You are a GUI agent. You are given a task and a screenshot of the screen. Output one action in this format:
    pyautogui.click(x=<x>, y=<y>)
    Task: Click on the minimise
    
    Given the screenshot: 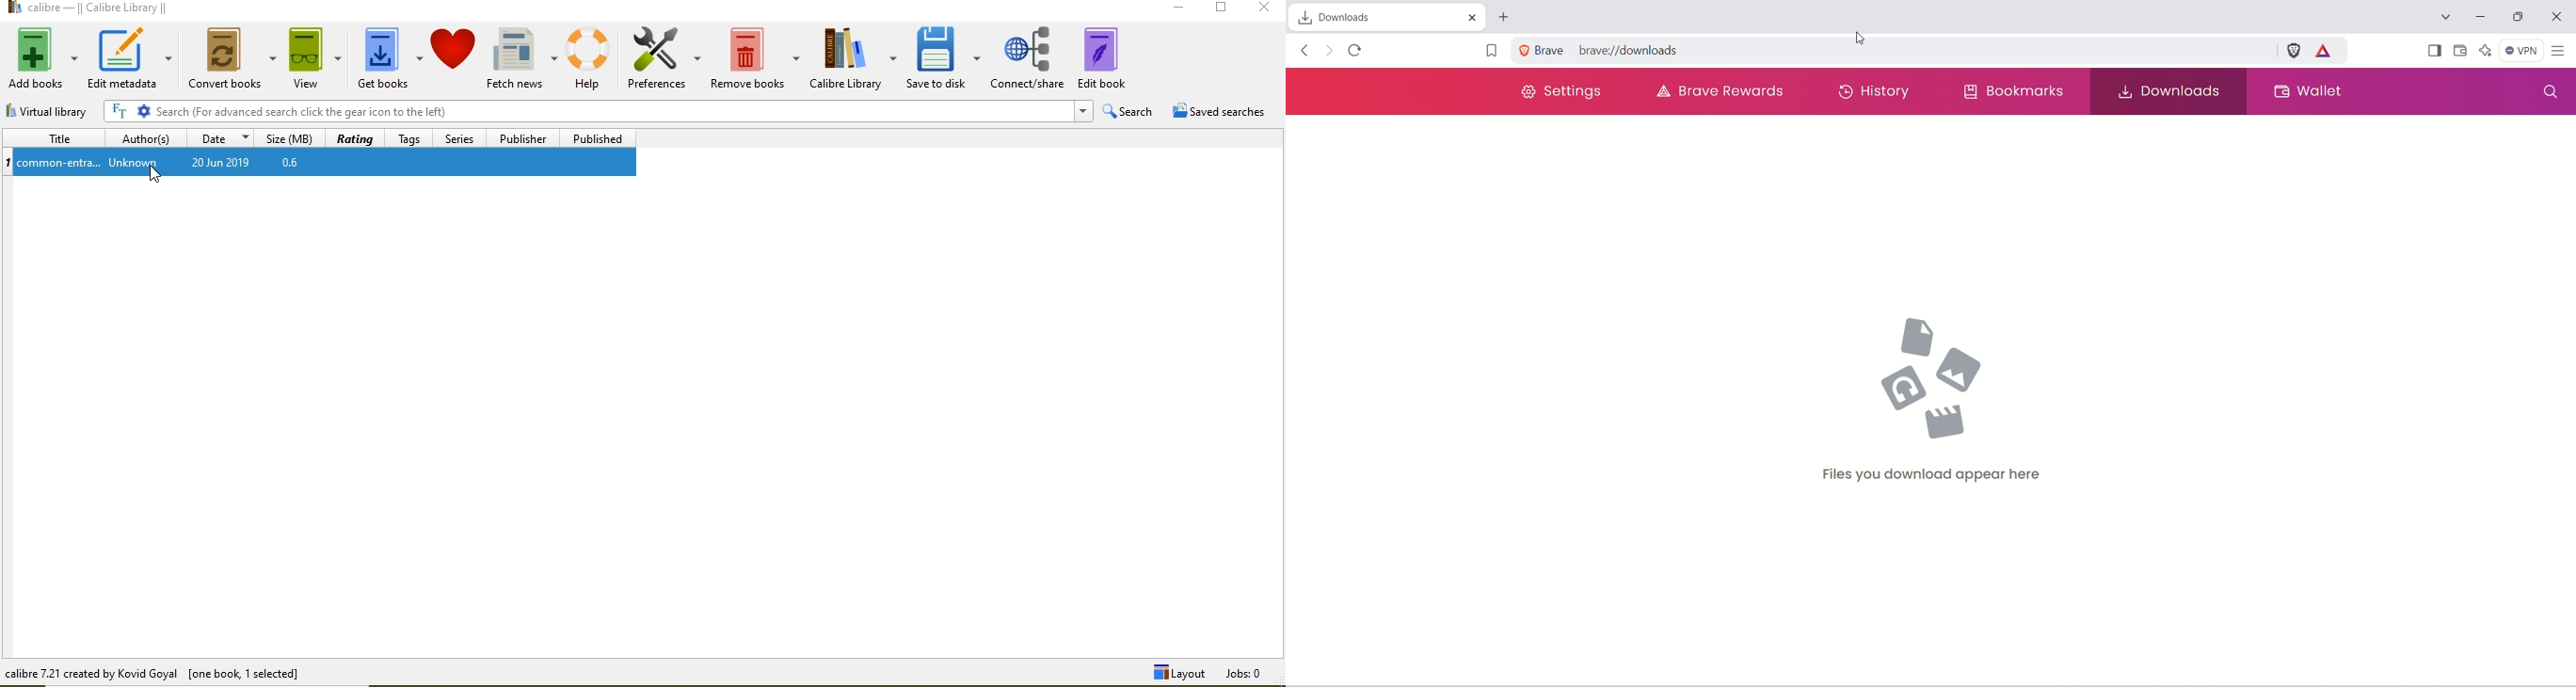 What is the action you would take?
    pyautogui.click(x=1184, y=10)
    